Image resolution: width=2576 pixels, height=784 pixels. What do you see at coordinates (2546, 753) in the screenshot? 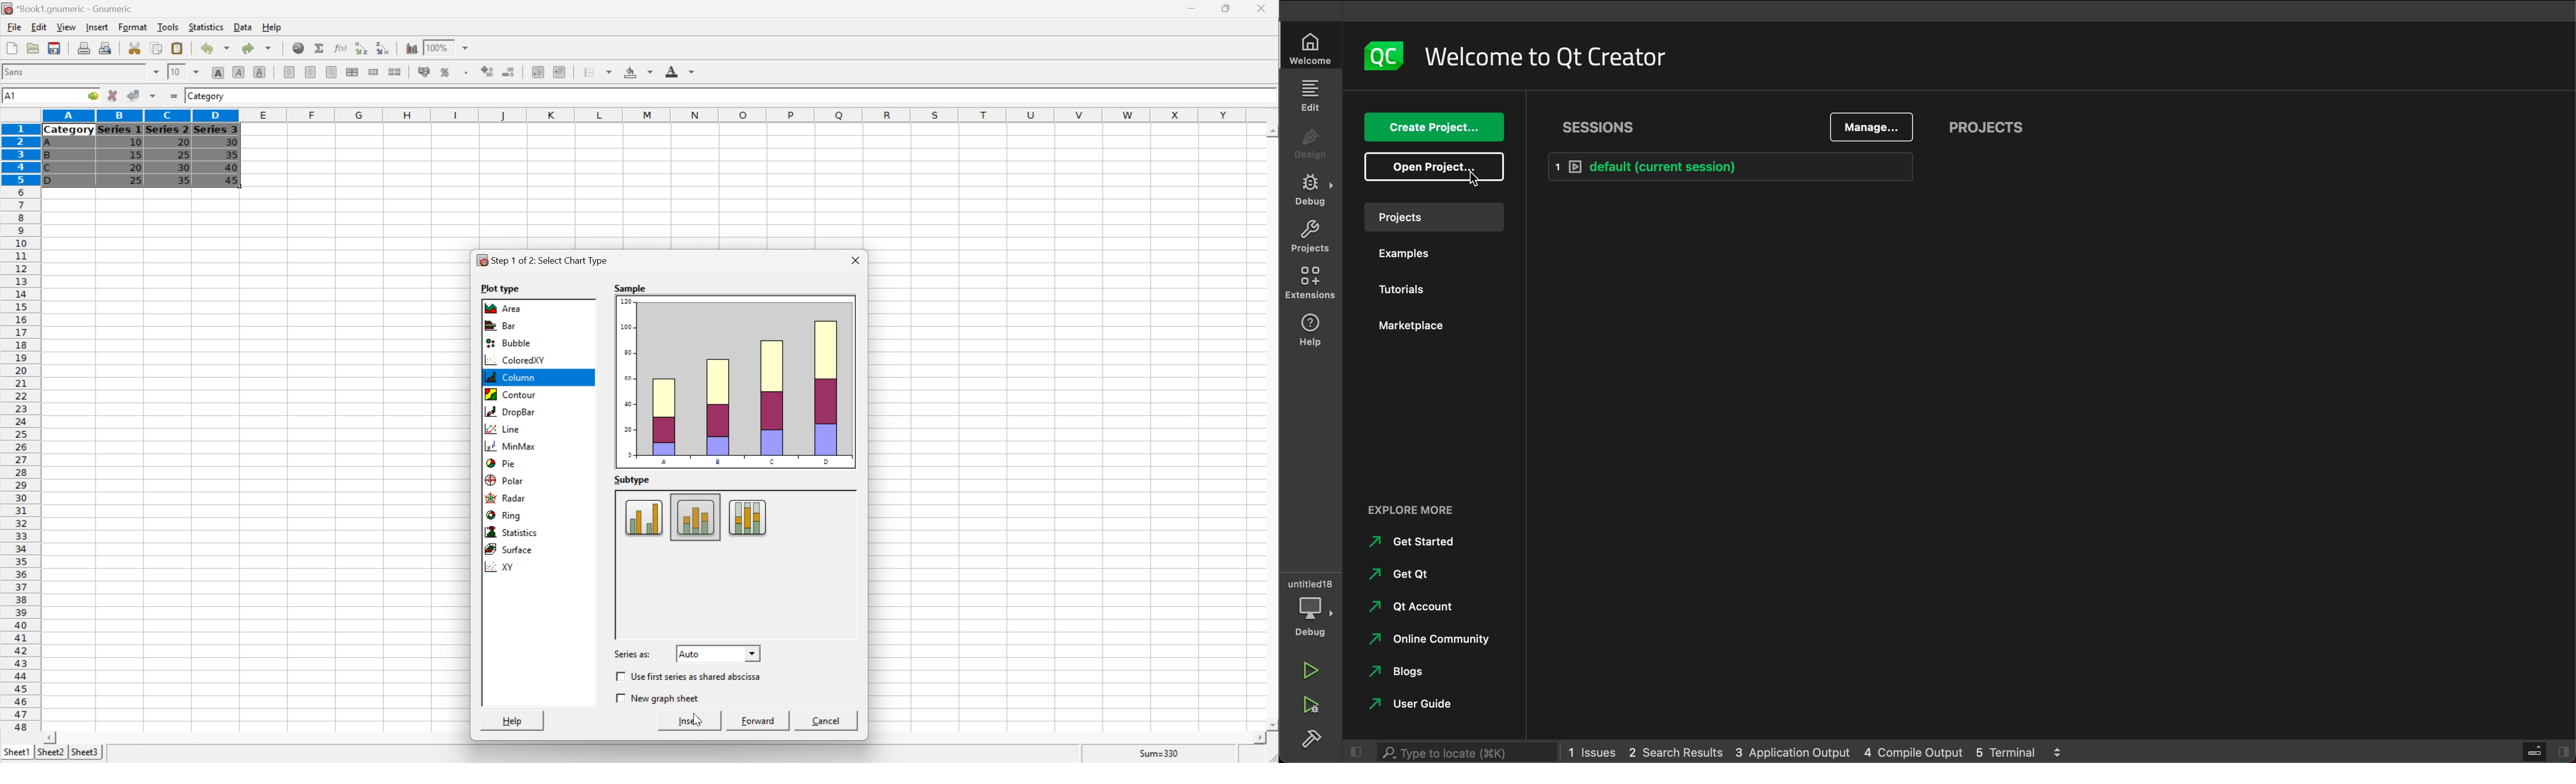
I see `close slide bar` at bounding box center [2546, 753].